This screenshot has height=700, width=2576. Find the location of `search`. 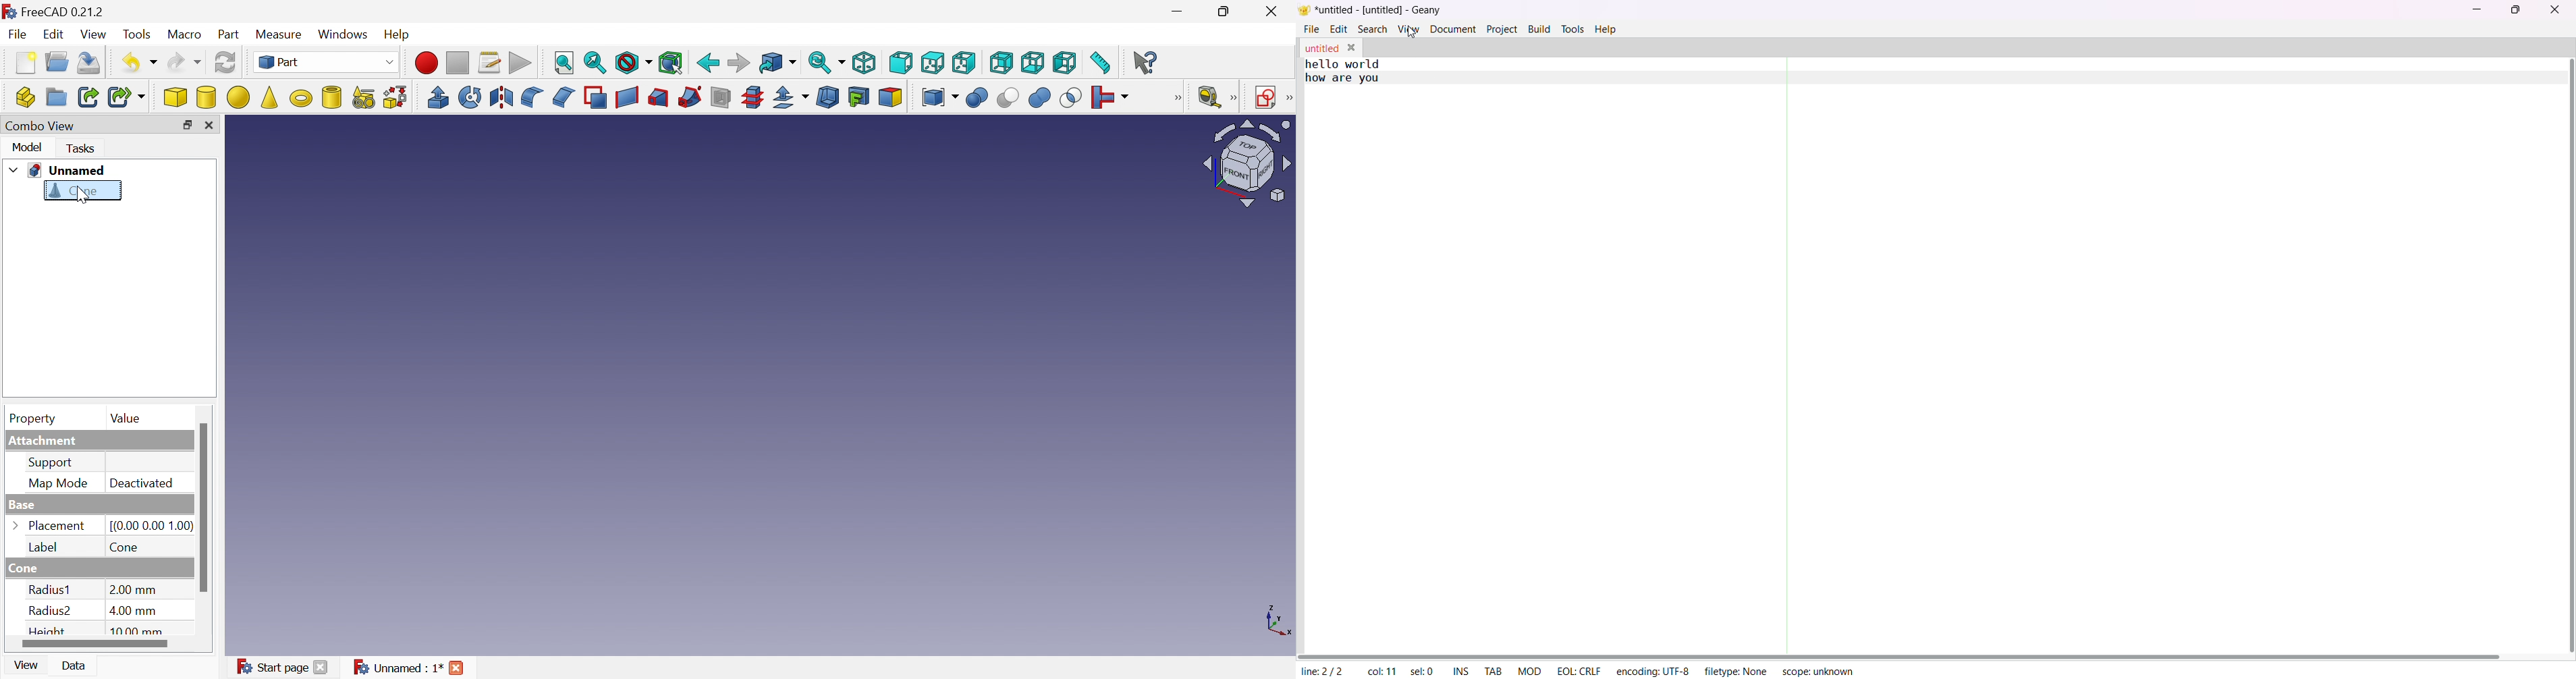

search is located at coordinates (1373, 29).